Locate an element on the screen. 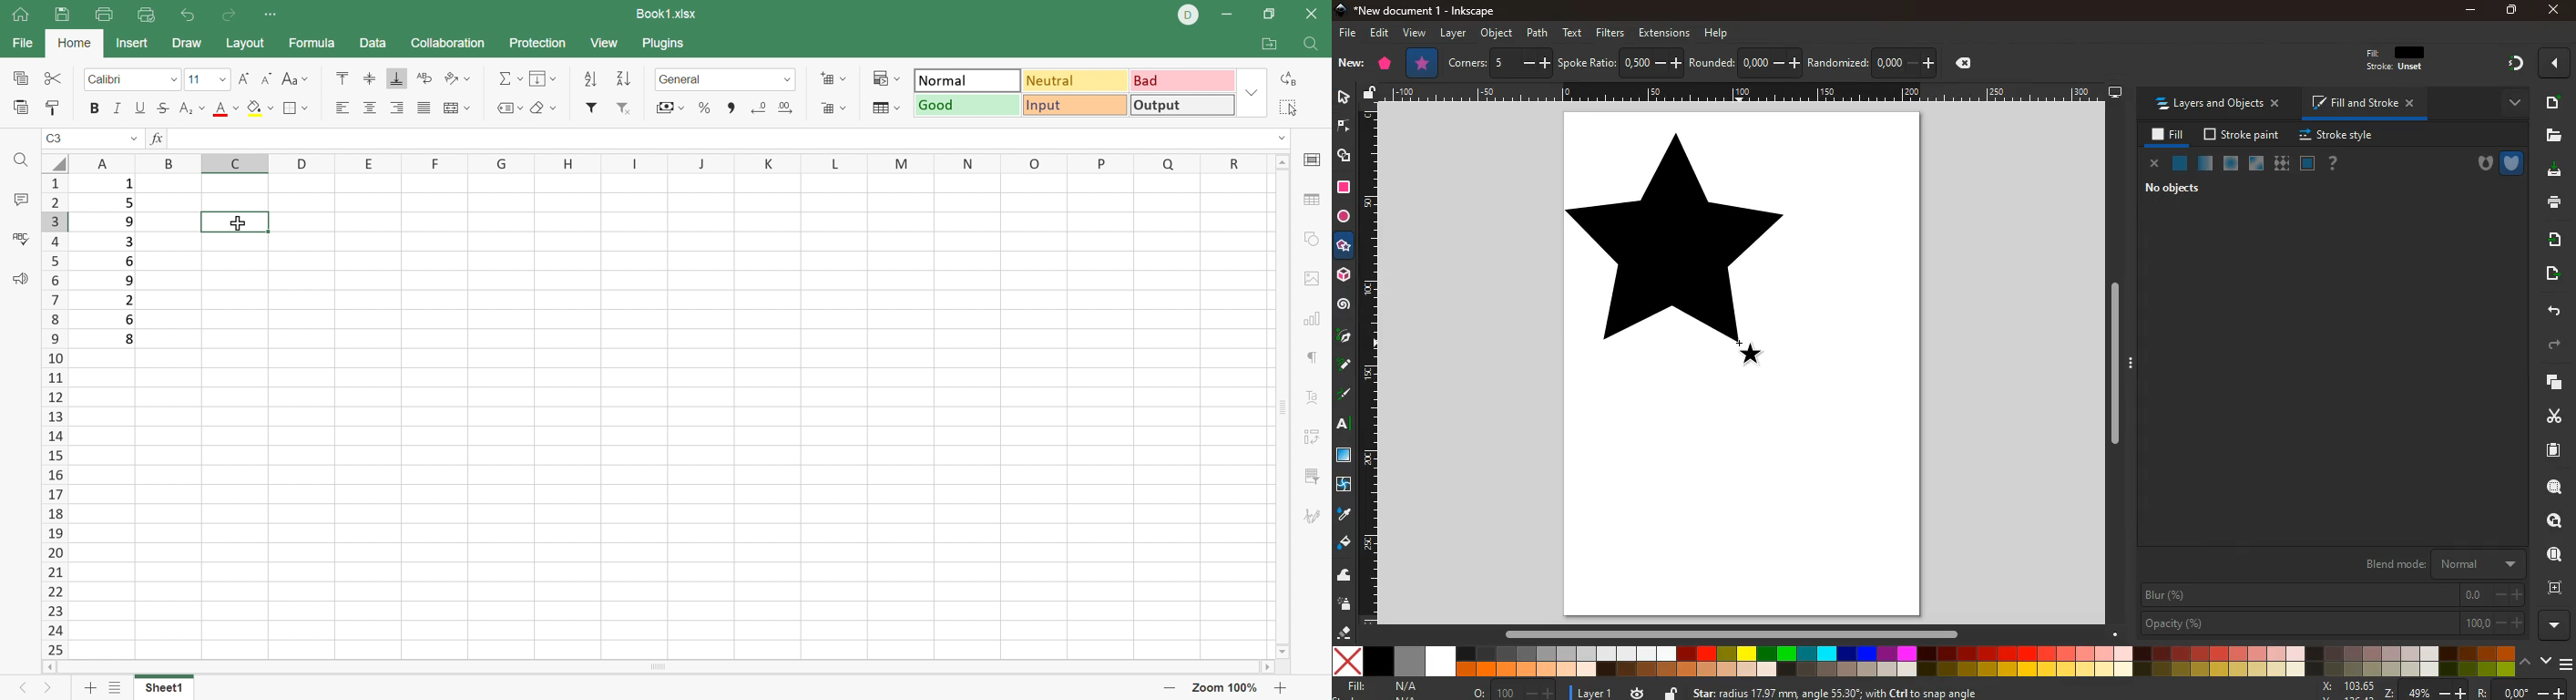 The height and width of the screenshot is (700, 2576). Input is located at coordinates (1076, 104).